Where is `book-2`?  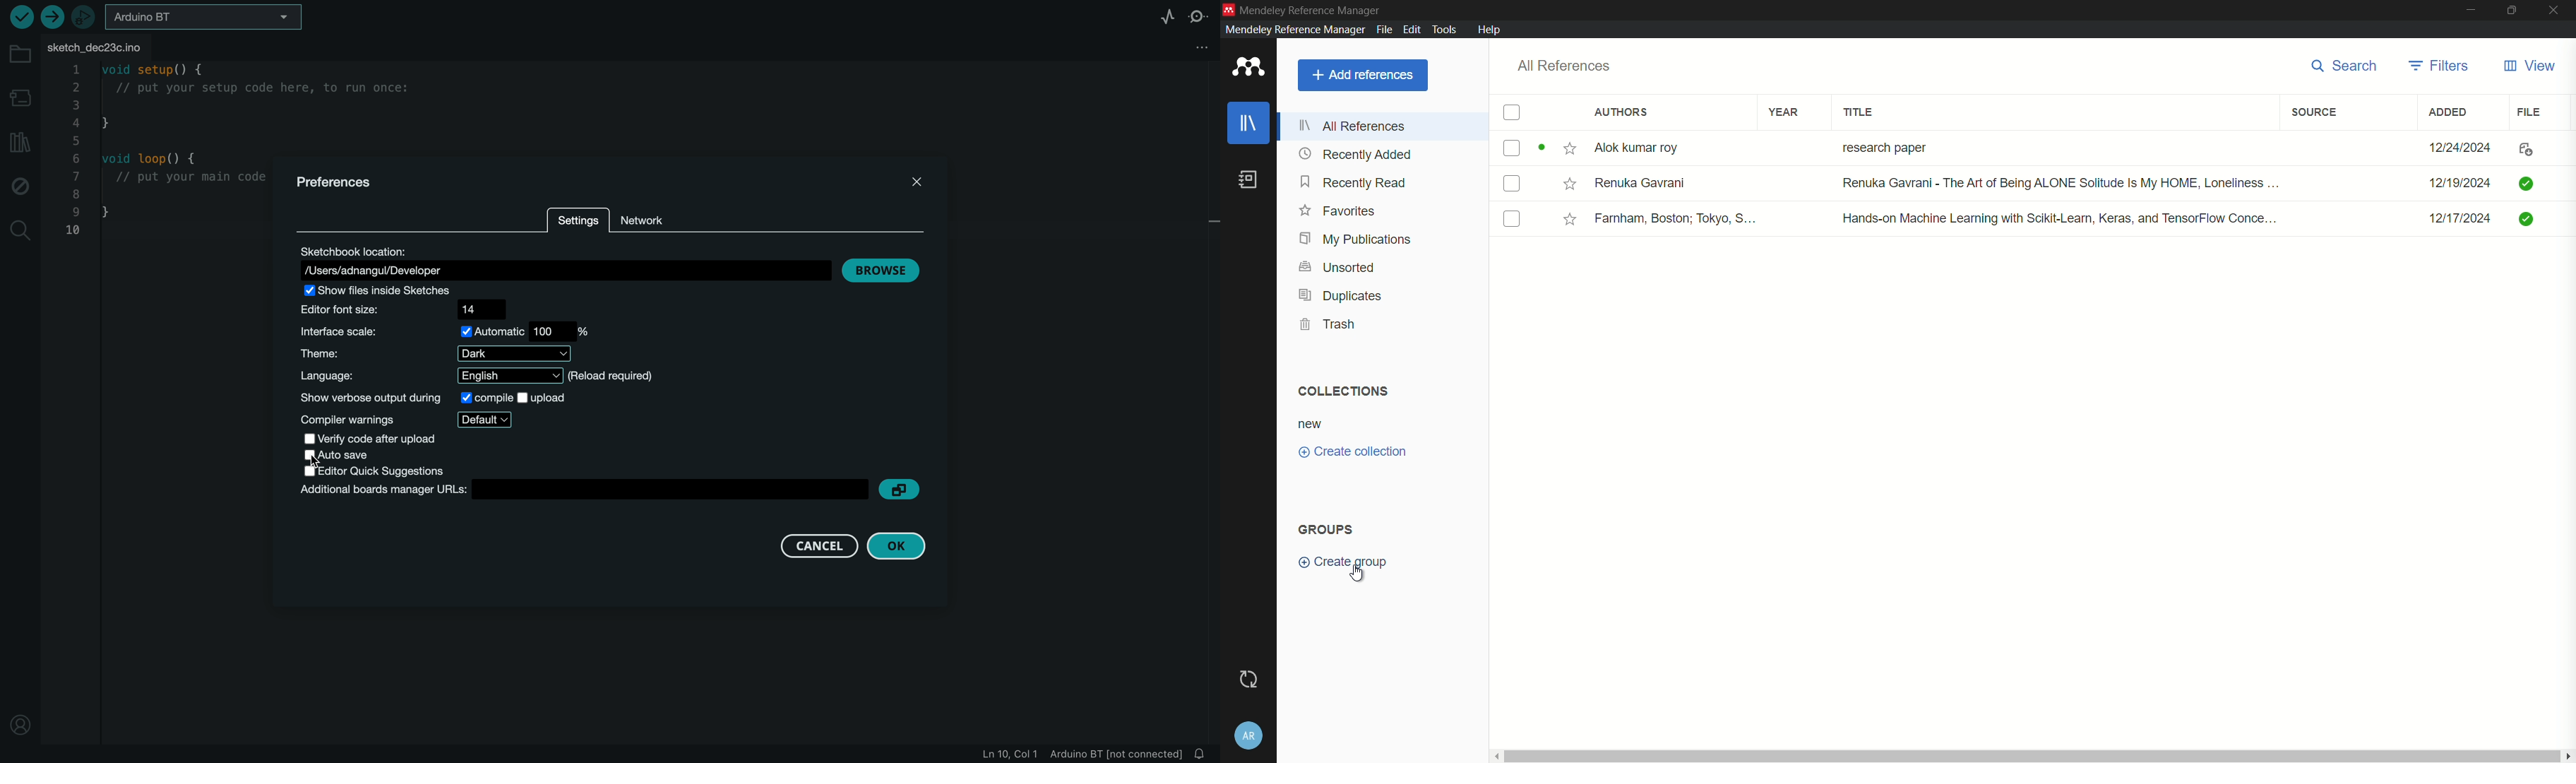
book-2 is located at coordinates (1514, 185).